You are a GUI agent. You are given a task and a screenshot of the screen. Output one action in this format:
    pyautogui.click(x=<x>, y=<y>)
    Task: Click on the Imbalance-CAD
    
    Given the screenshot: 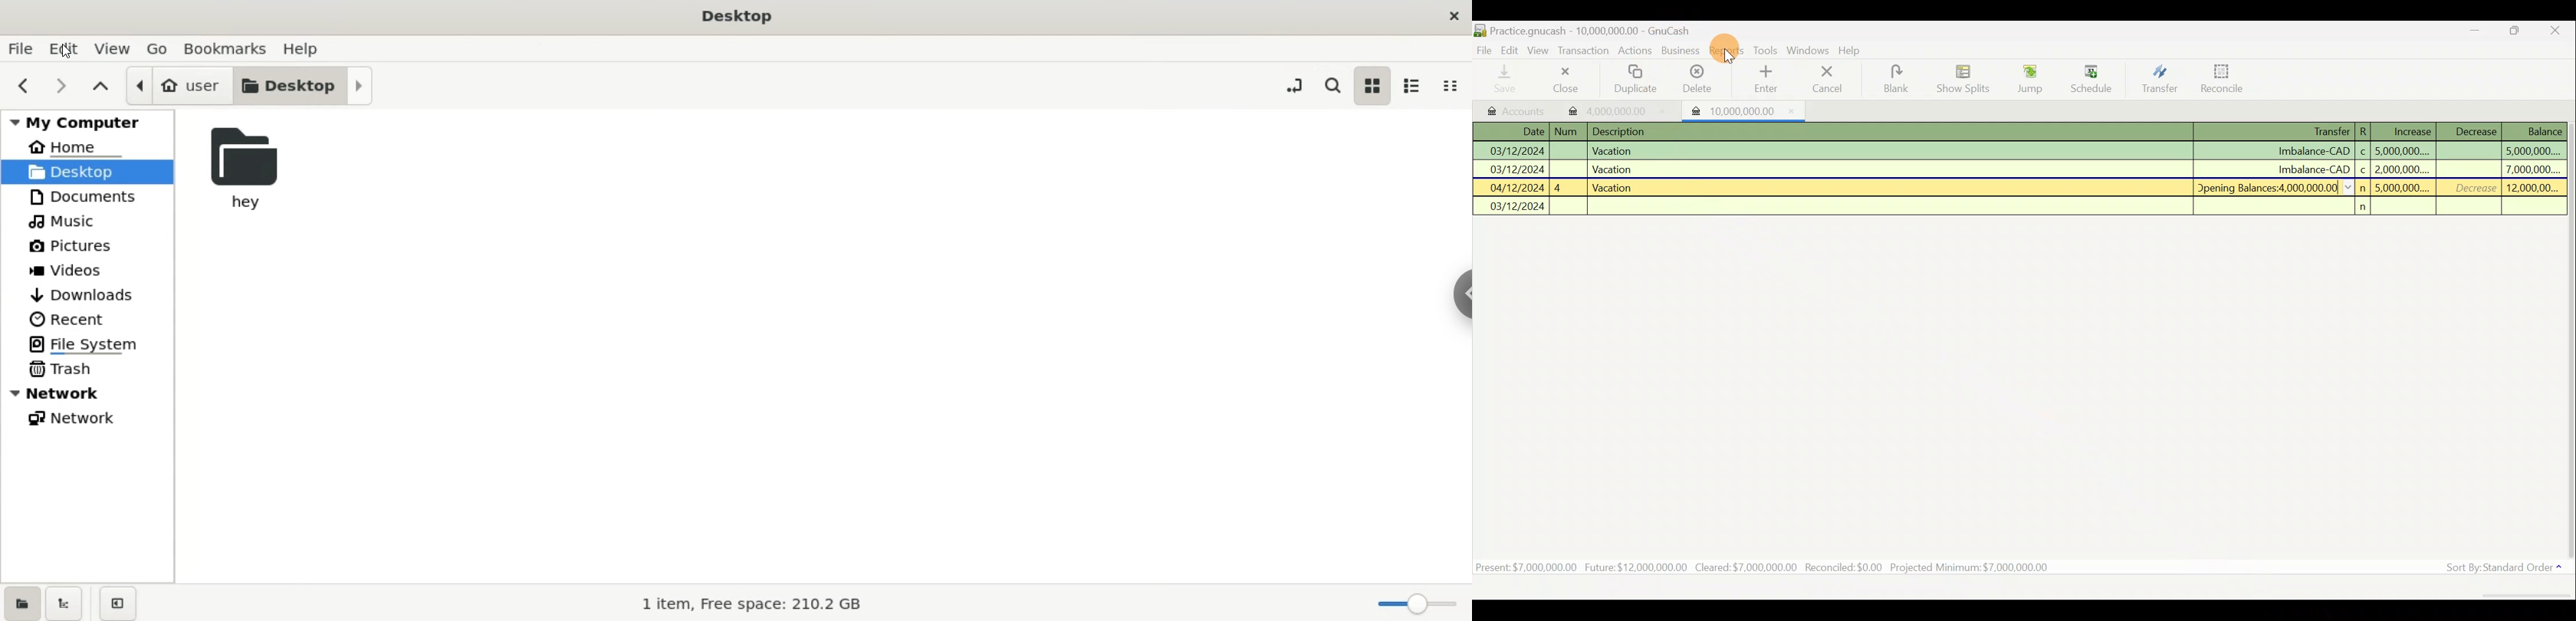 What is the action you would take?
    pyautogui.click(x=2314, y=151)
    